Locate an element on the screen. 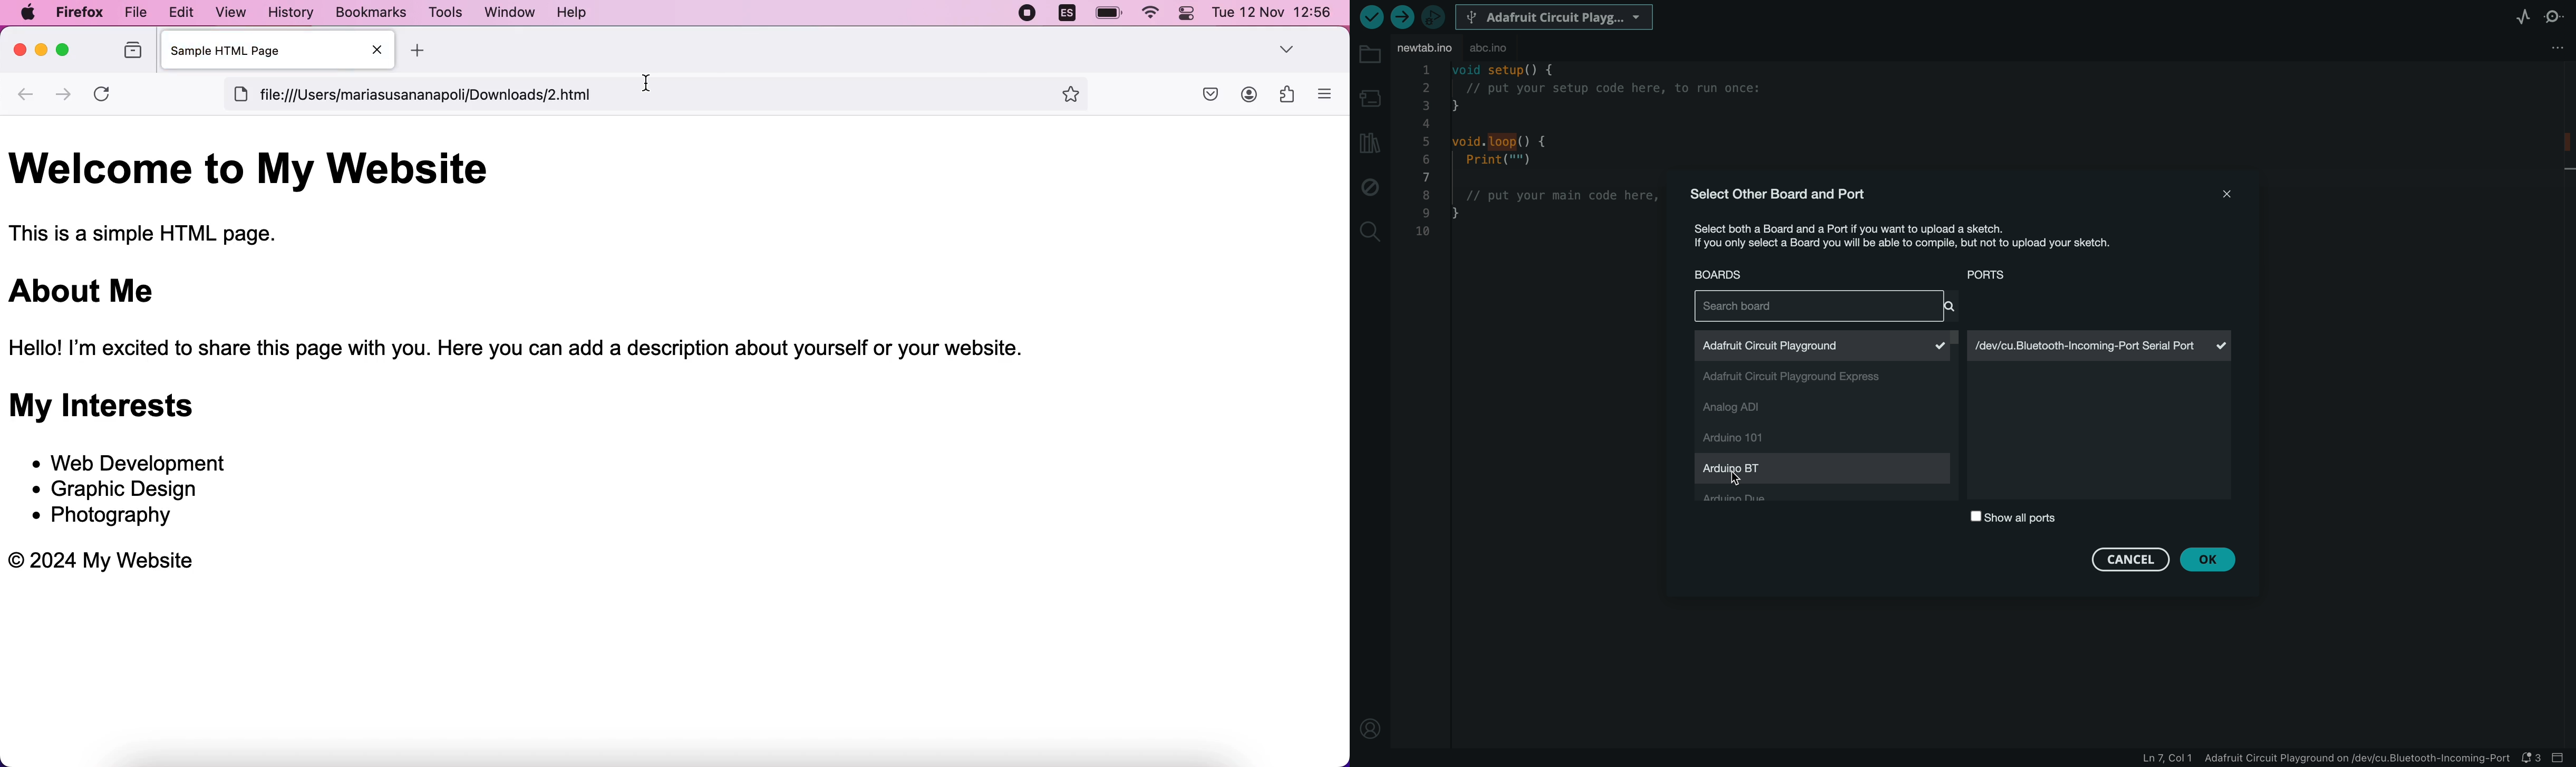  file is located at coordinates (132, 12).